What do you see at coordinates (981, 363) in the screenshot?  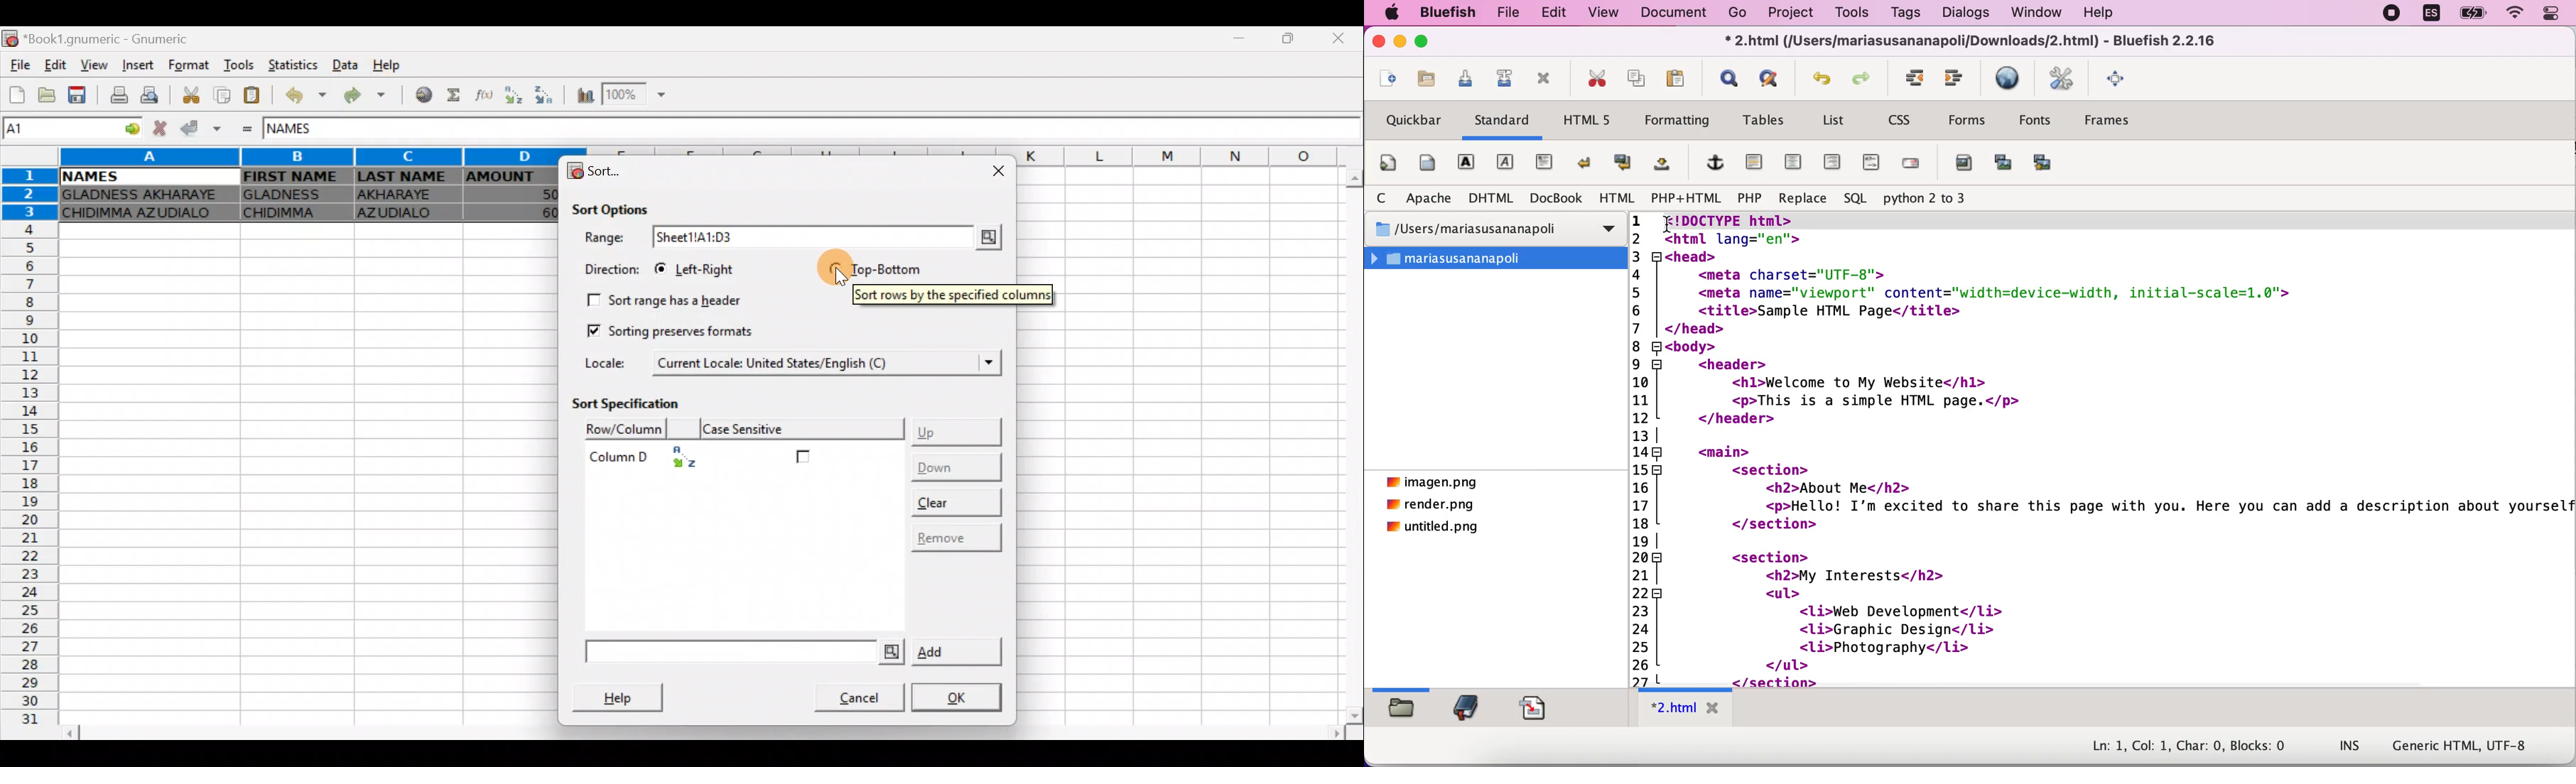 I see `Locale dropdown` at bounding box center [981, 363].